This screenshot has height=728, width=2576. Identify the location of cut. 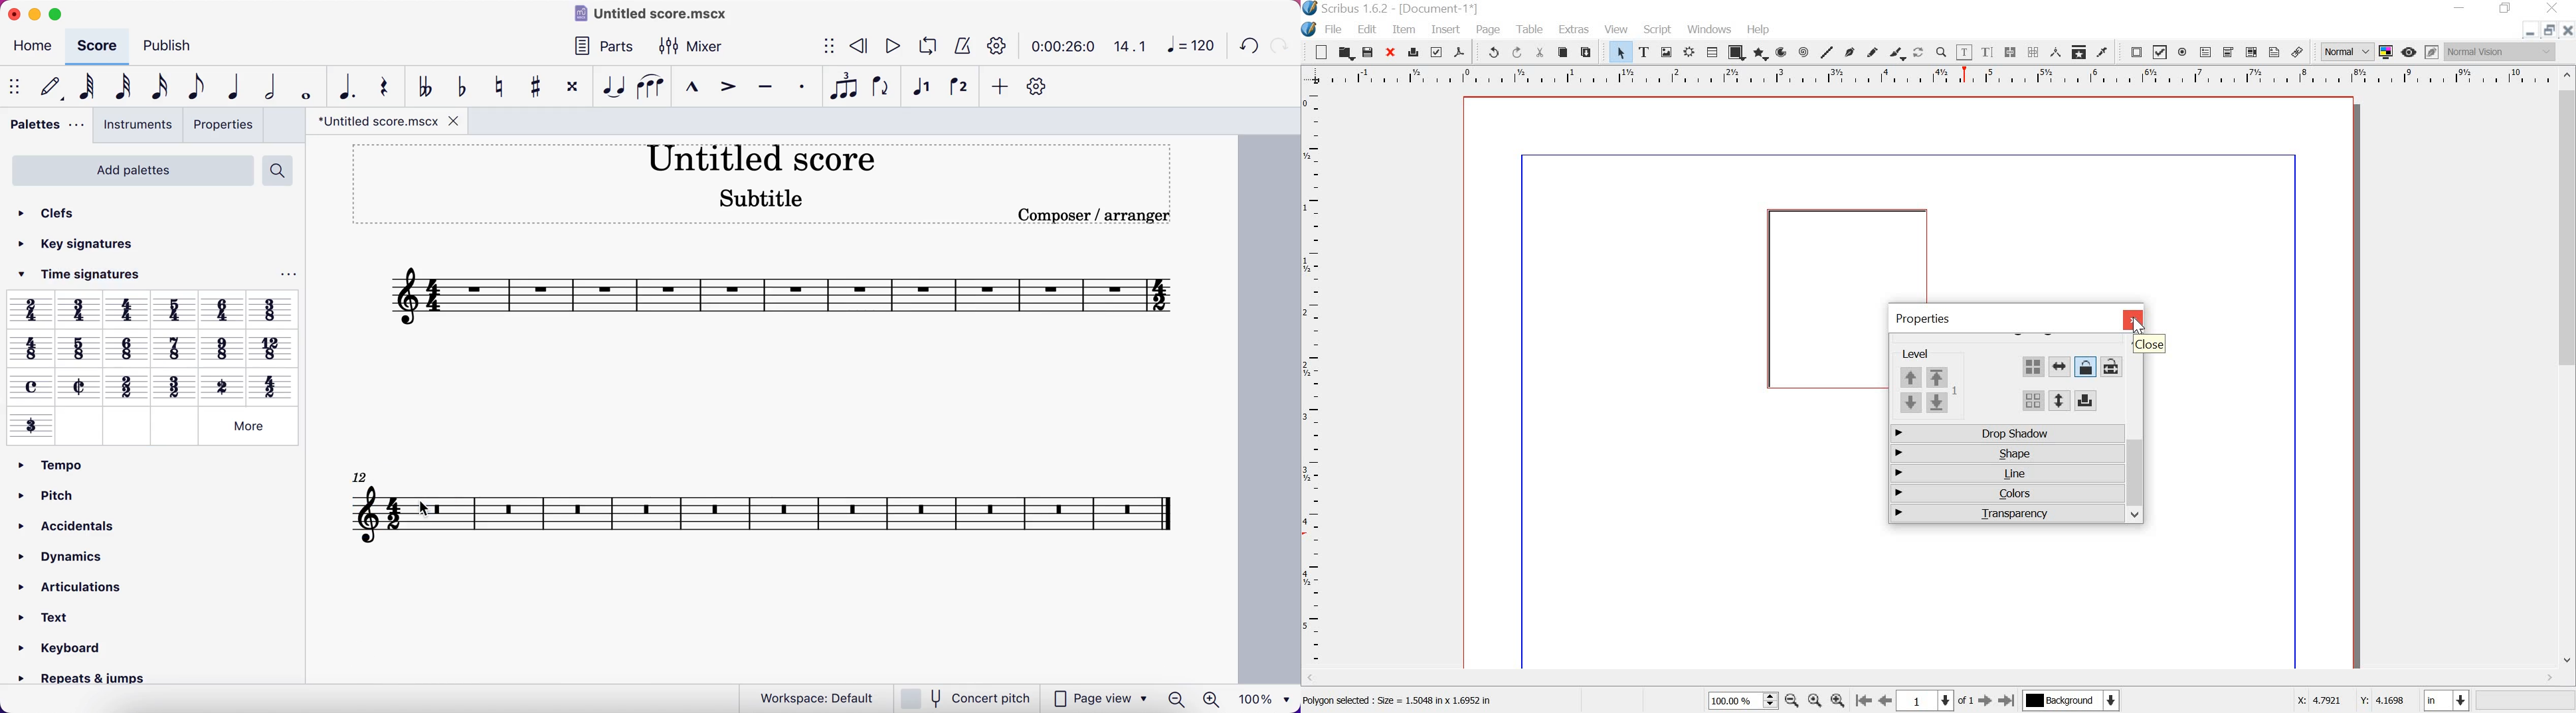
(1539, 52).